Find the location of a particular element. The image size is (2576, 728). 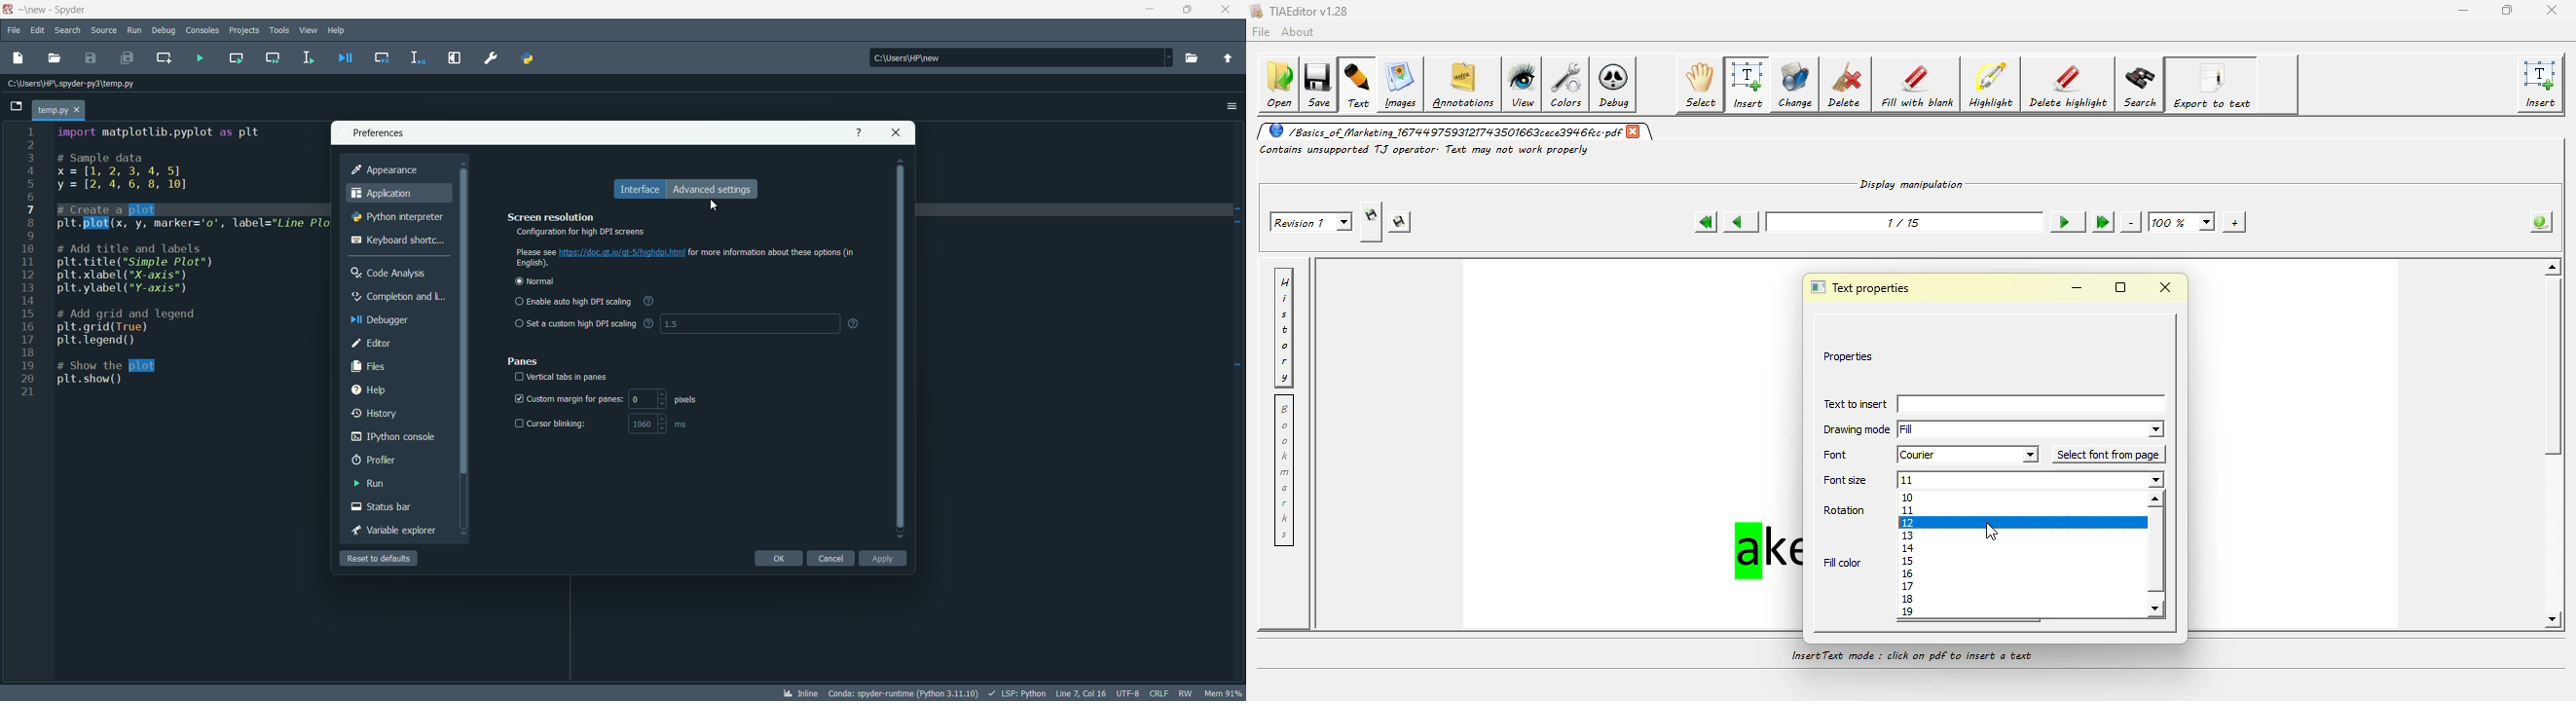

Insert Text mode : click on pdf to insert a text is located at coordinates (1912, 657).